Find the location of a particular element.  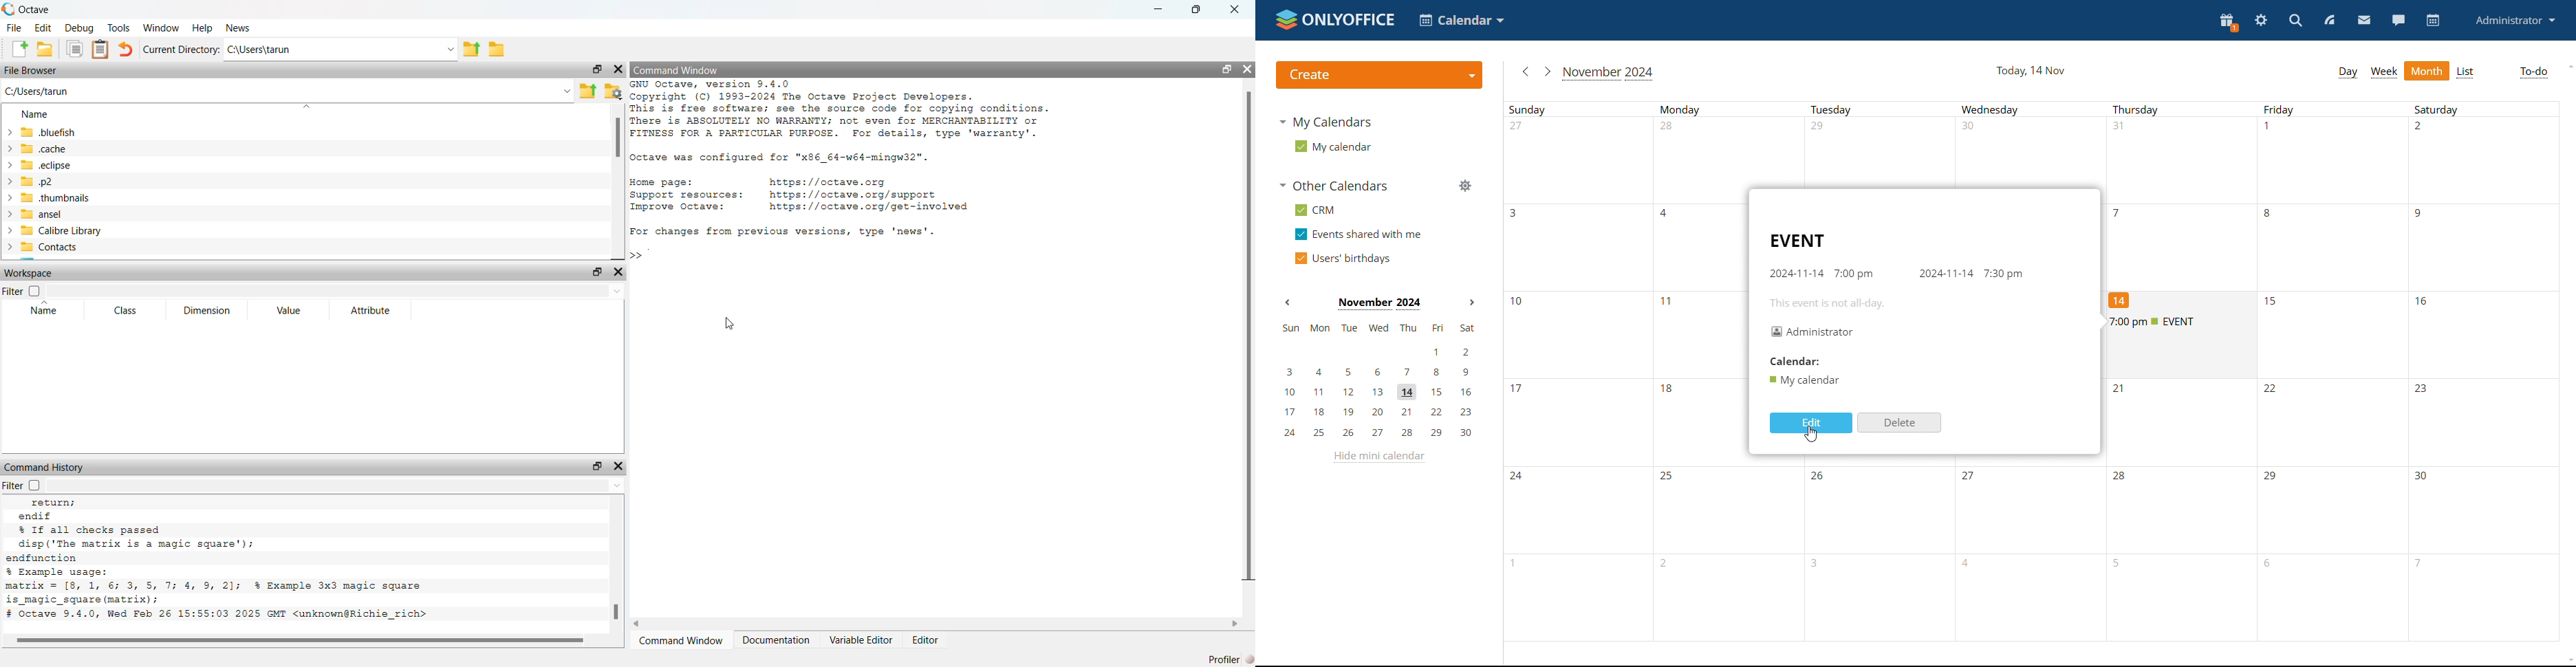

scroll bar is located at coordinates (1252, 337).